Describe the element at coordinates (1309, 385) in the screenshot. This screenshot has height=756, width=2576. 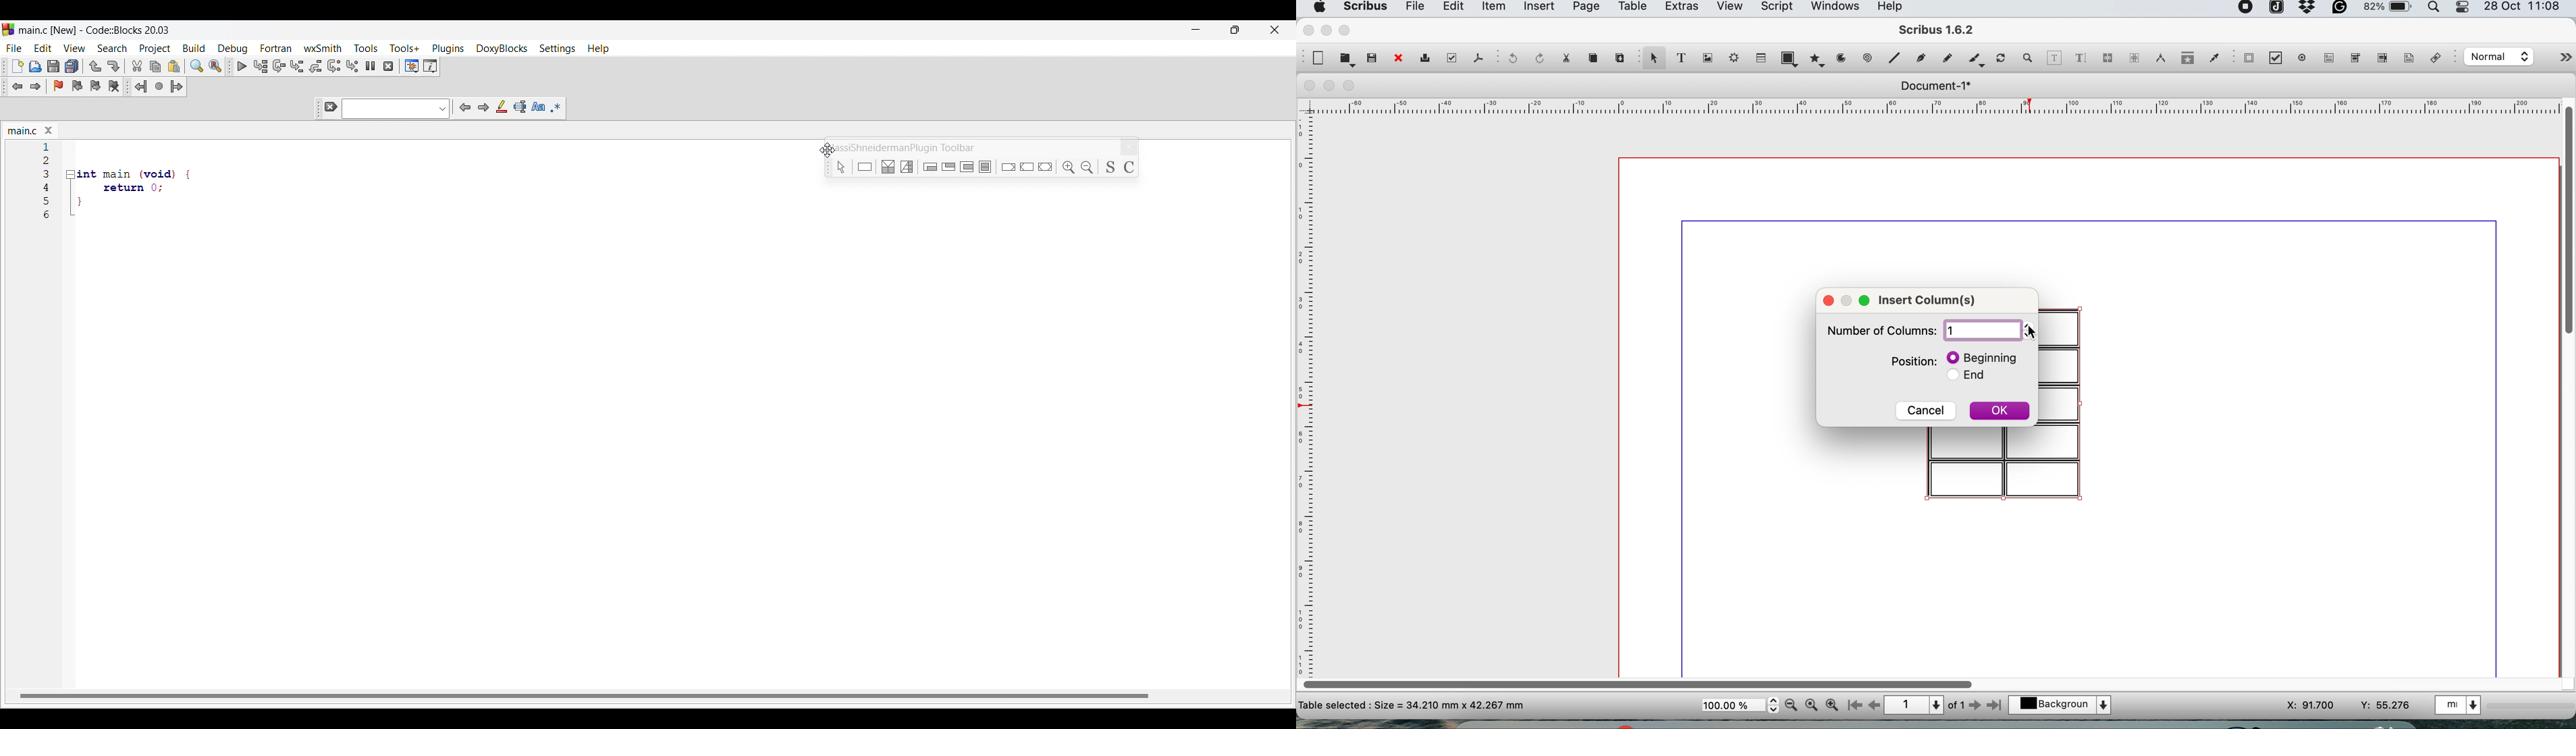
I see `vertical scale` at that location.